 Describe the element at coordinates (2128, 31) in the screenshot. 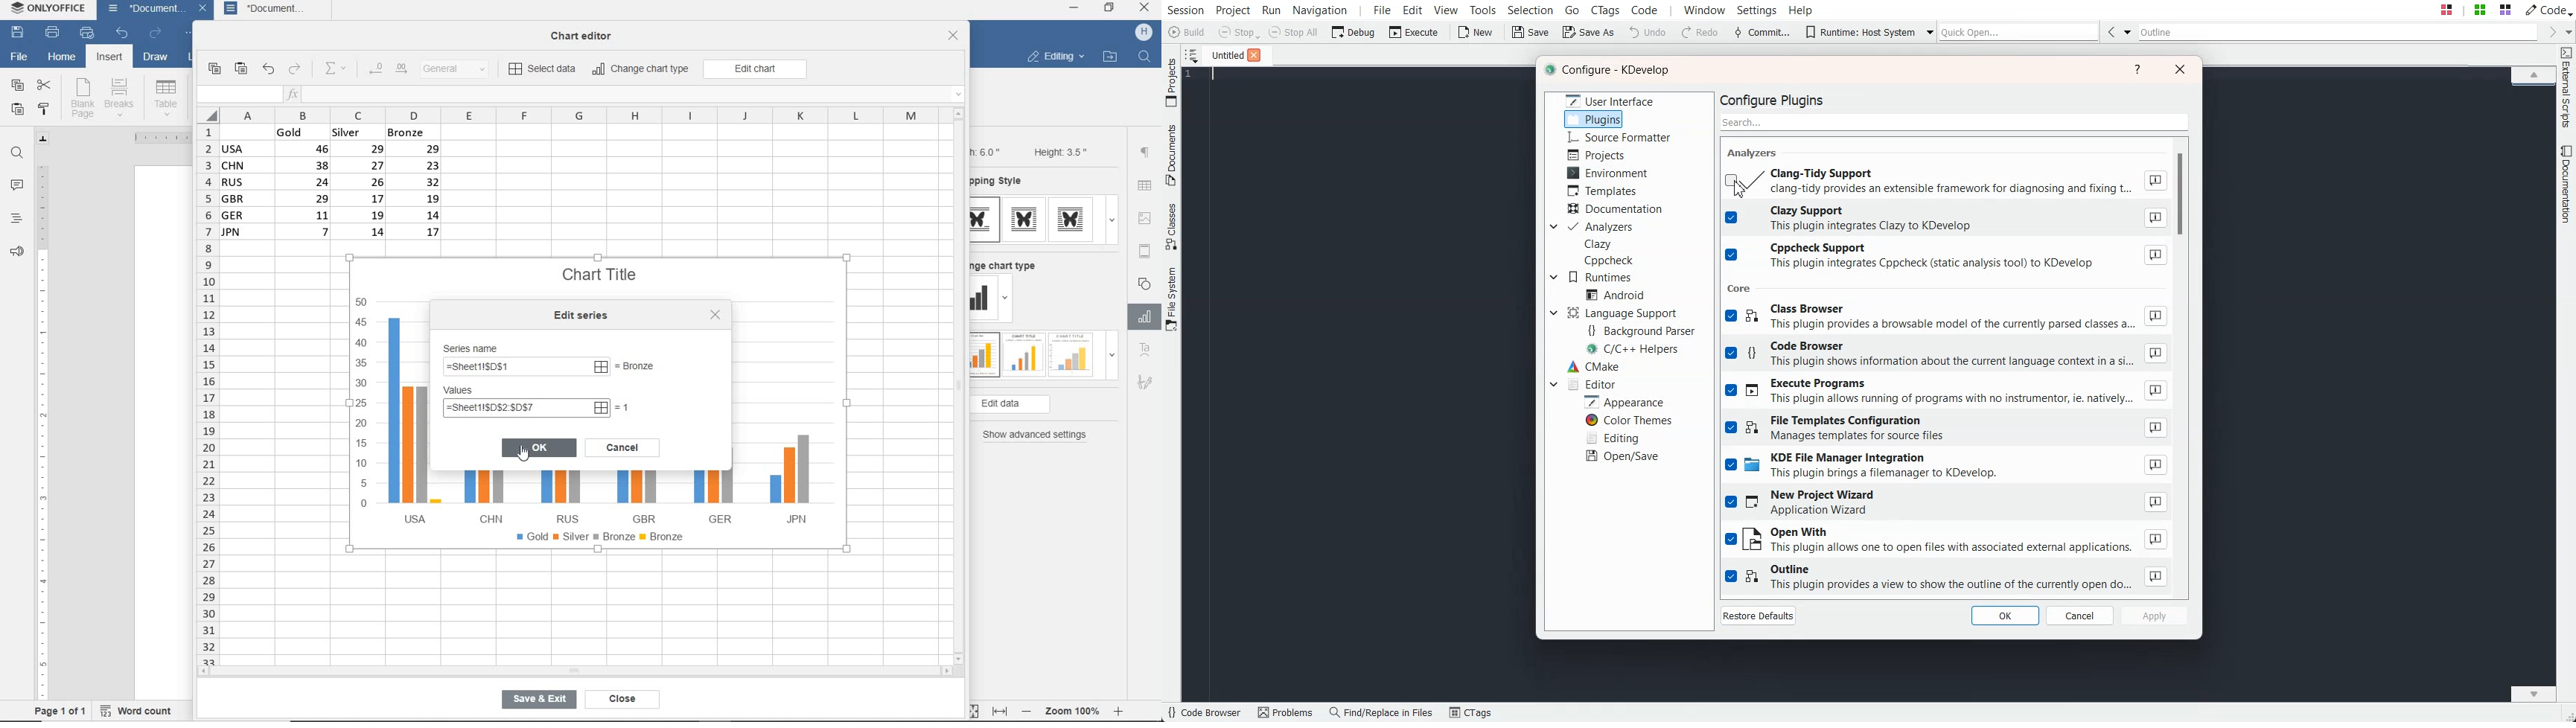

I see `Drop Down box` at that location.